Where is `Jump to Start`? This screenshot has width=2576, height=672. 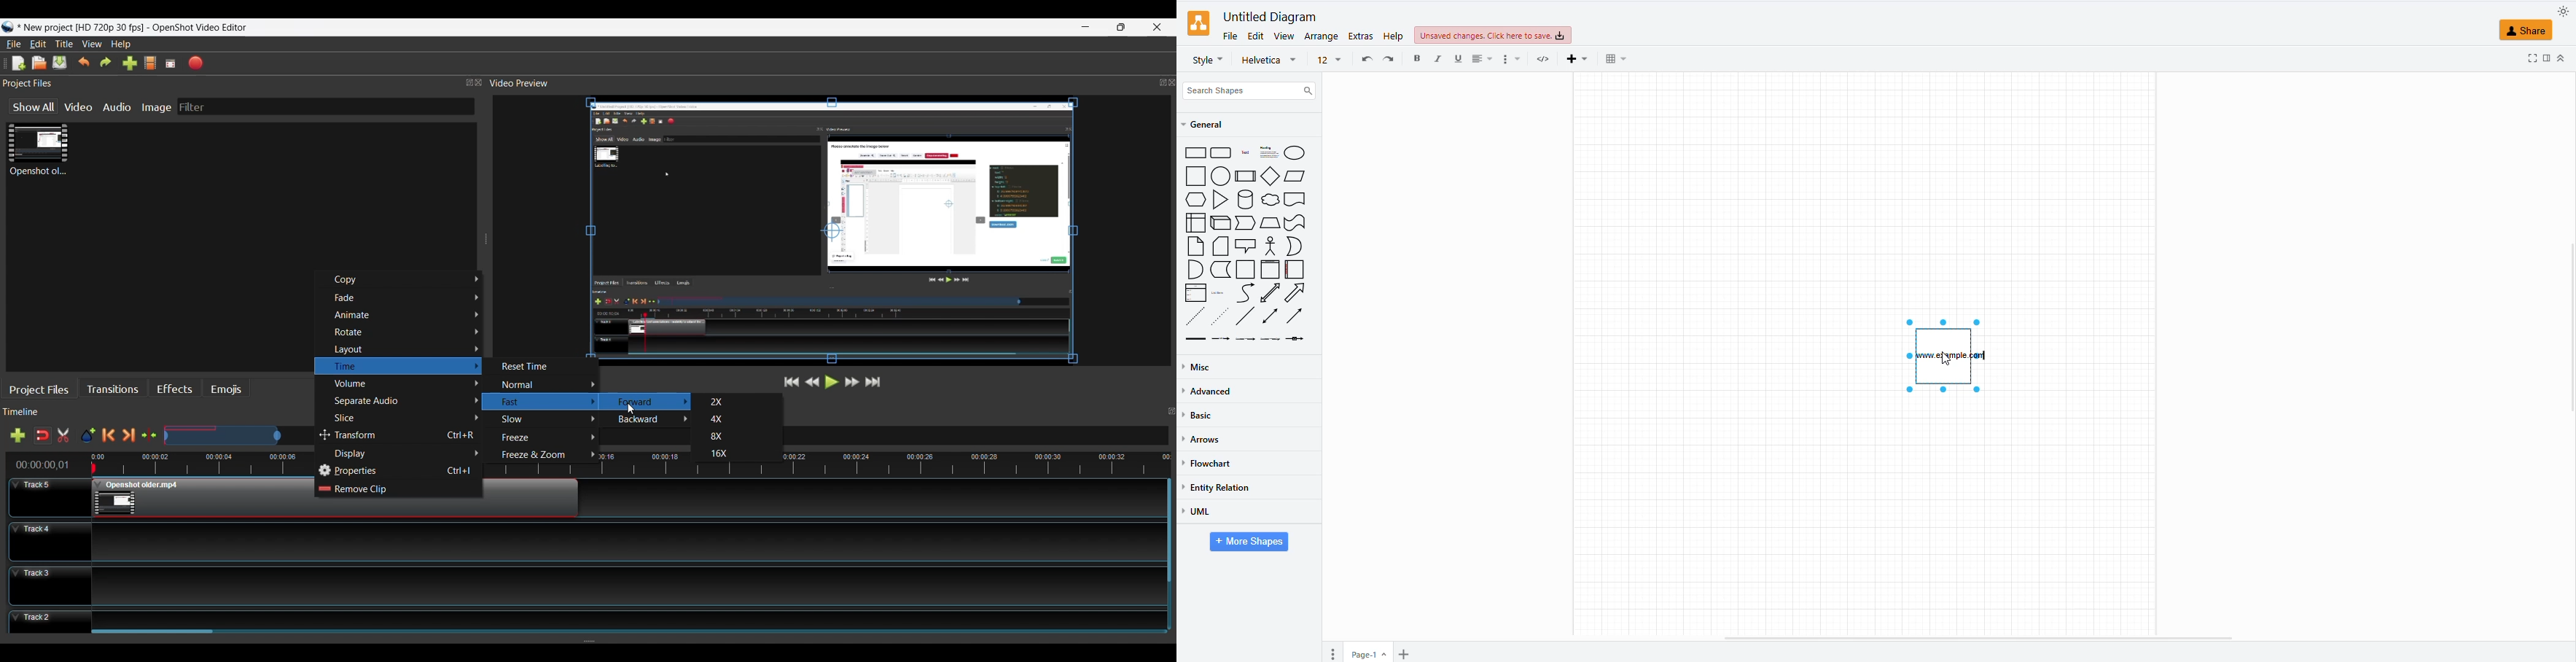
Jump to Start is located at coordinates (789, 382).